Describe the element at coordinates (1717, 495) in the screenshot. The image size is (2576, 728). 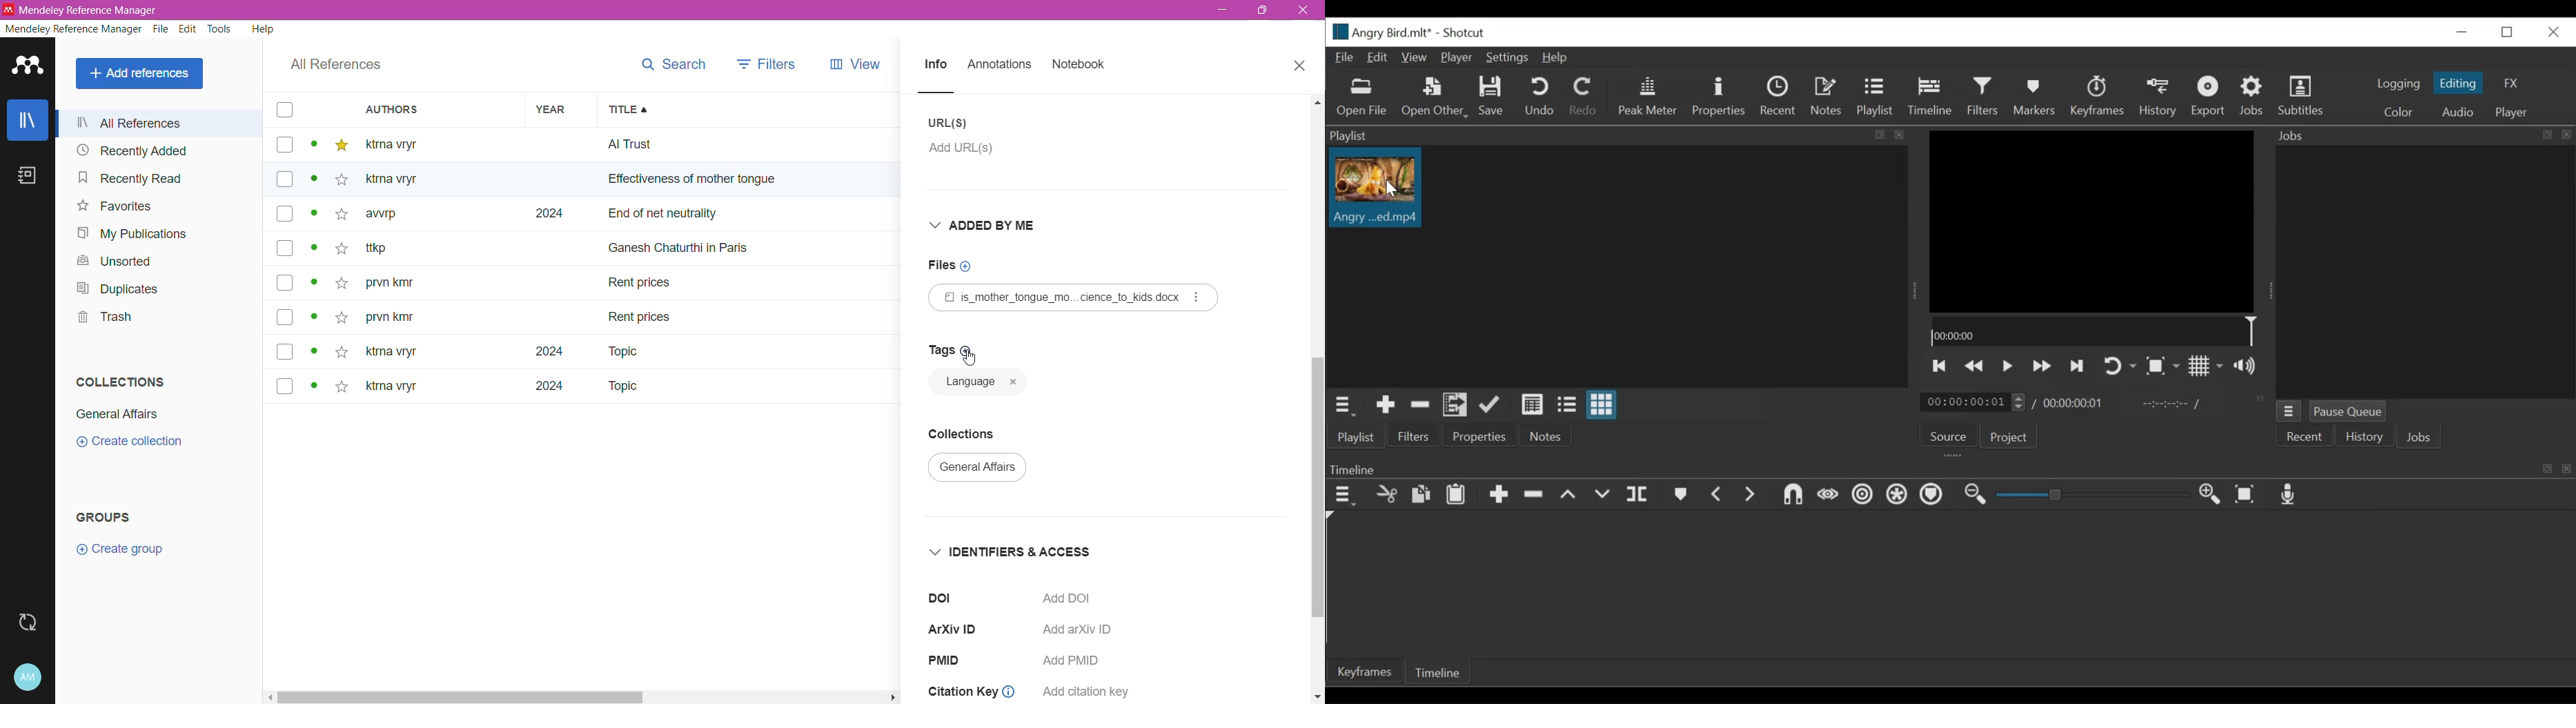
I see `Previous marker` at that location.